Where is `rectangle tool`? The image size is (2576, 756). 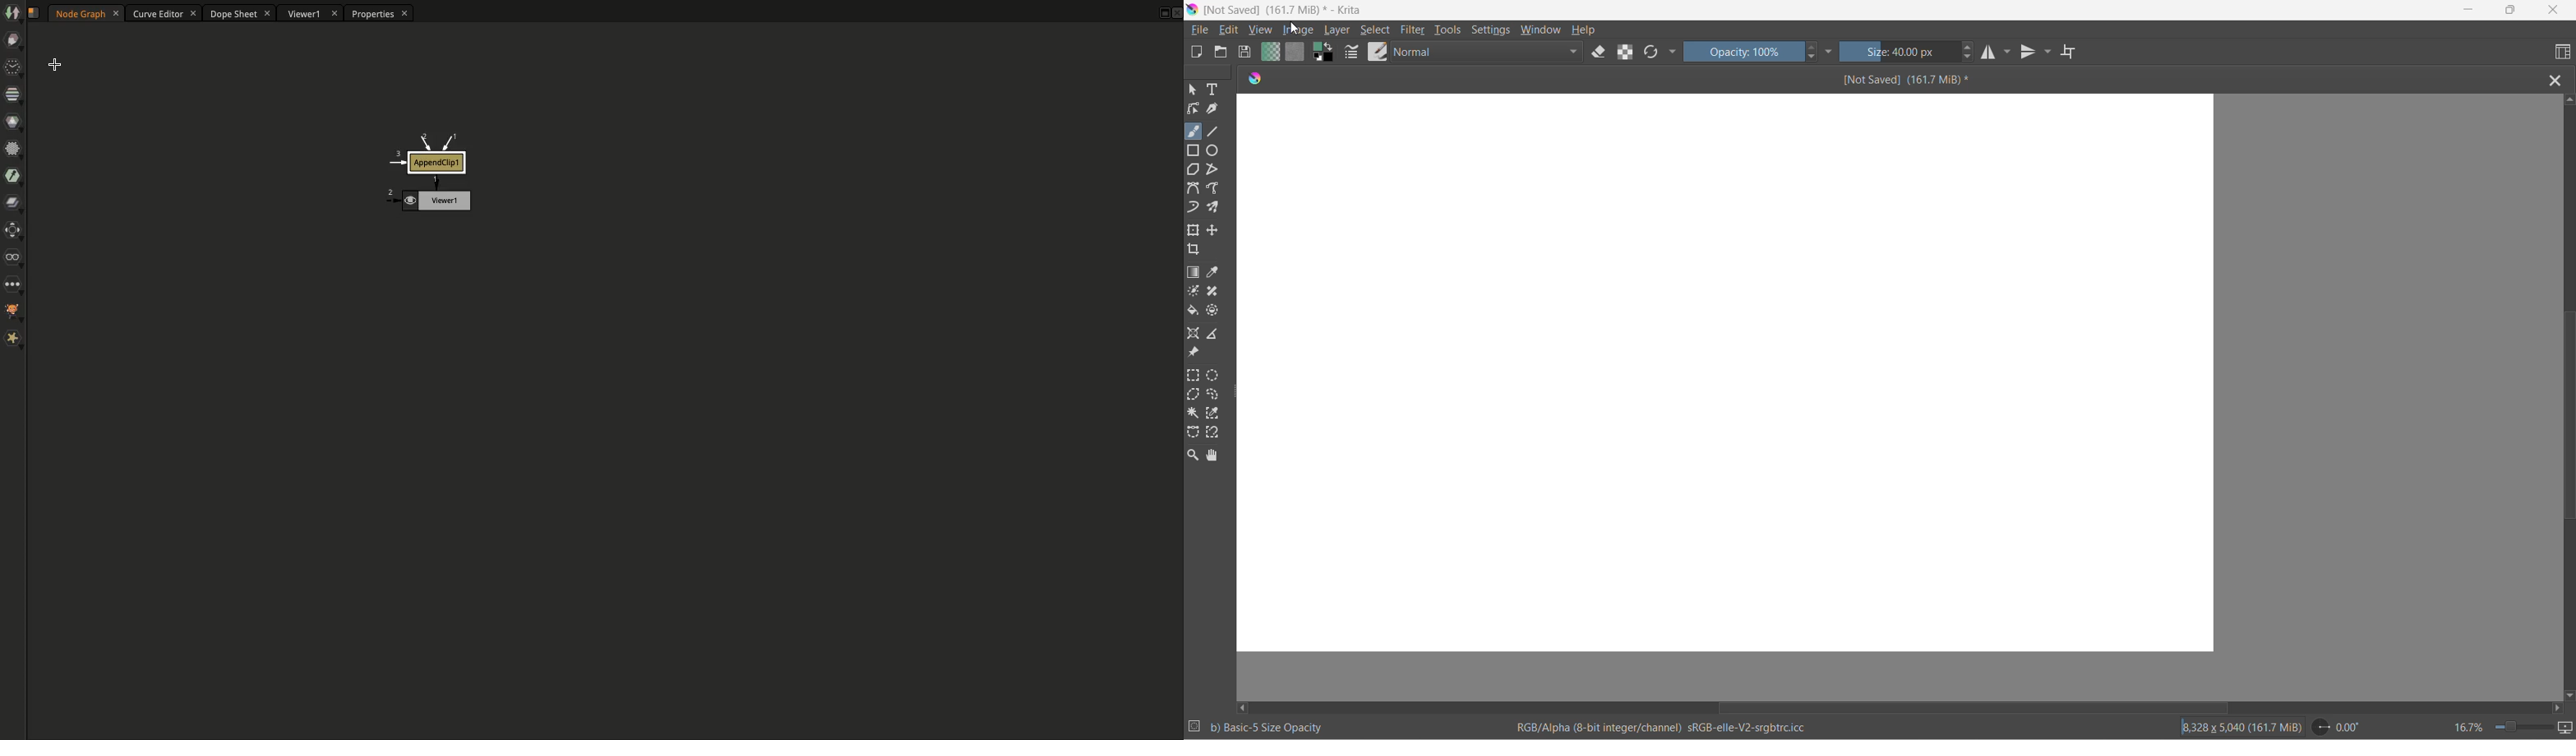
rectangle tool is located at coordinates (1195, 149).